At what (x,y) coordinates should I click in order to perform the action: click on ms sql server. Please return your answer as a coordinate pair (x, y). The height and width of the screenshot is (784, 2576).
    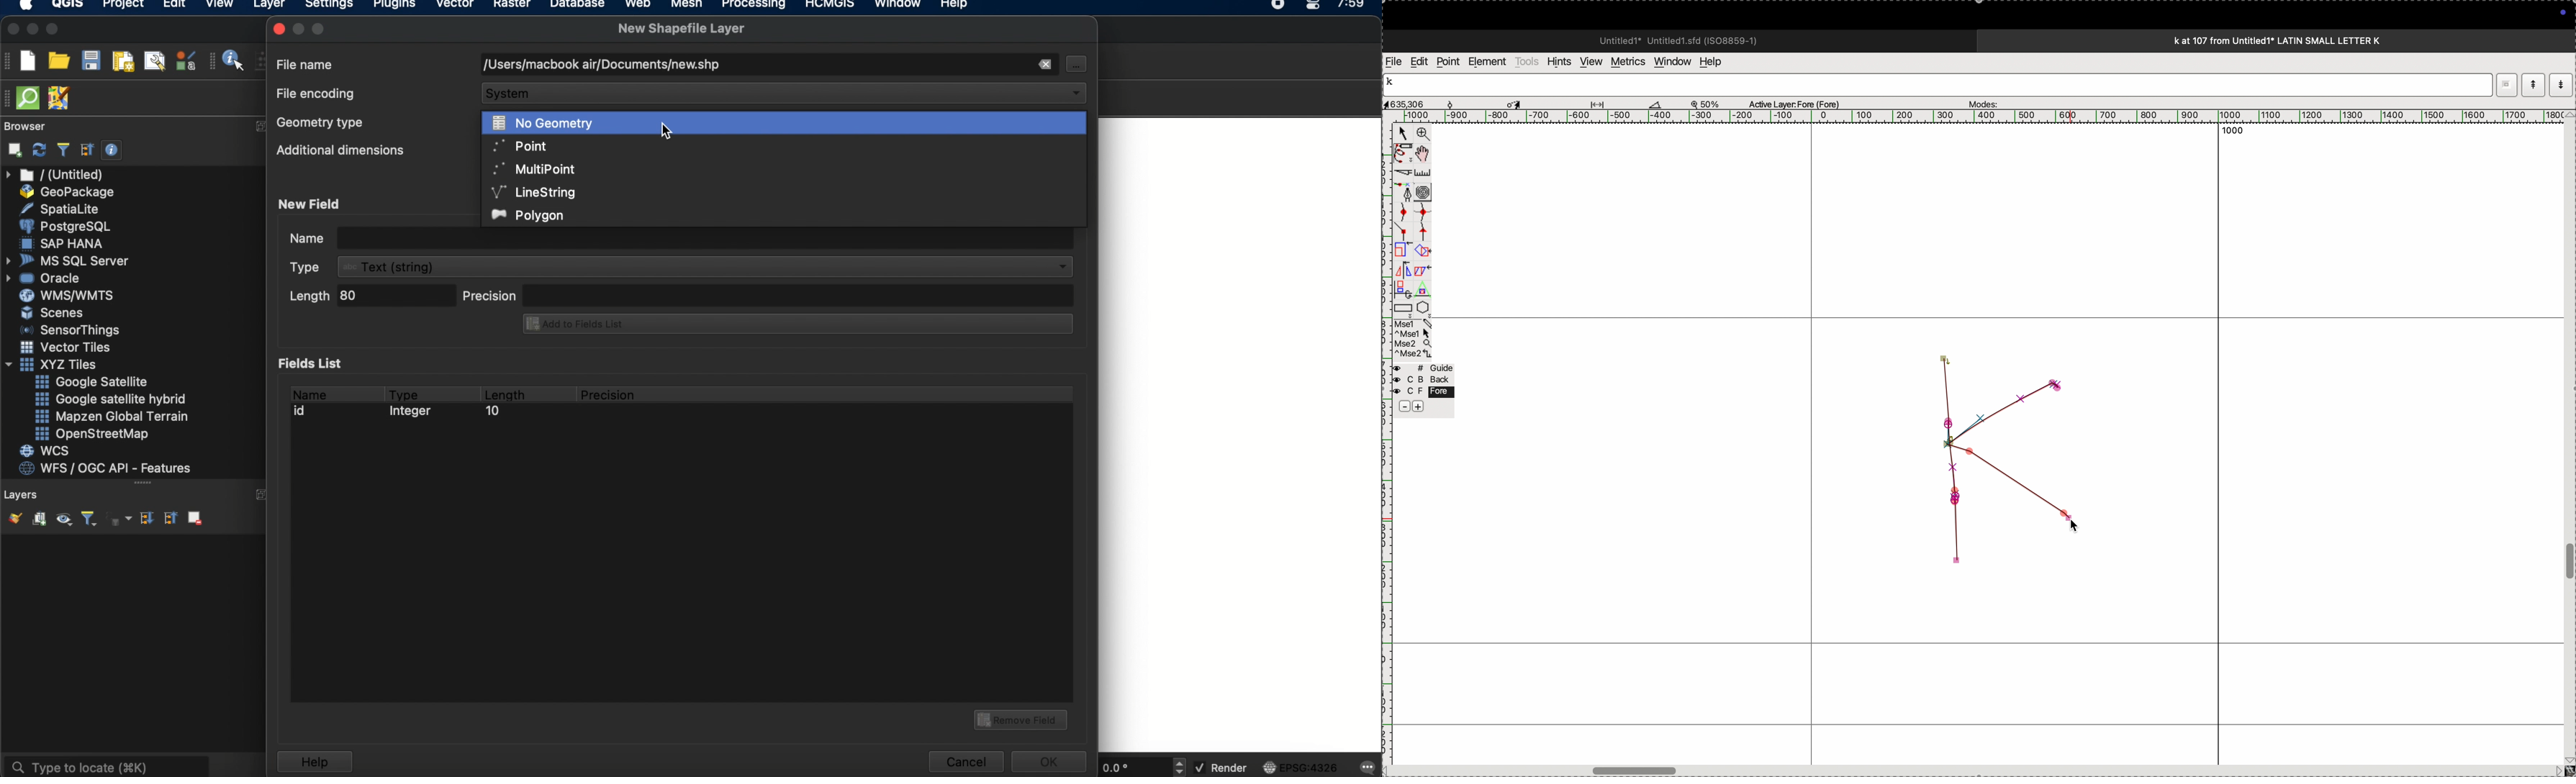
    Looking at the image, I should click on (70, 260).